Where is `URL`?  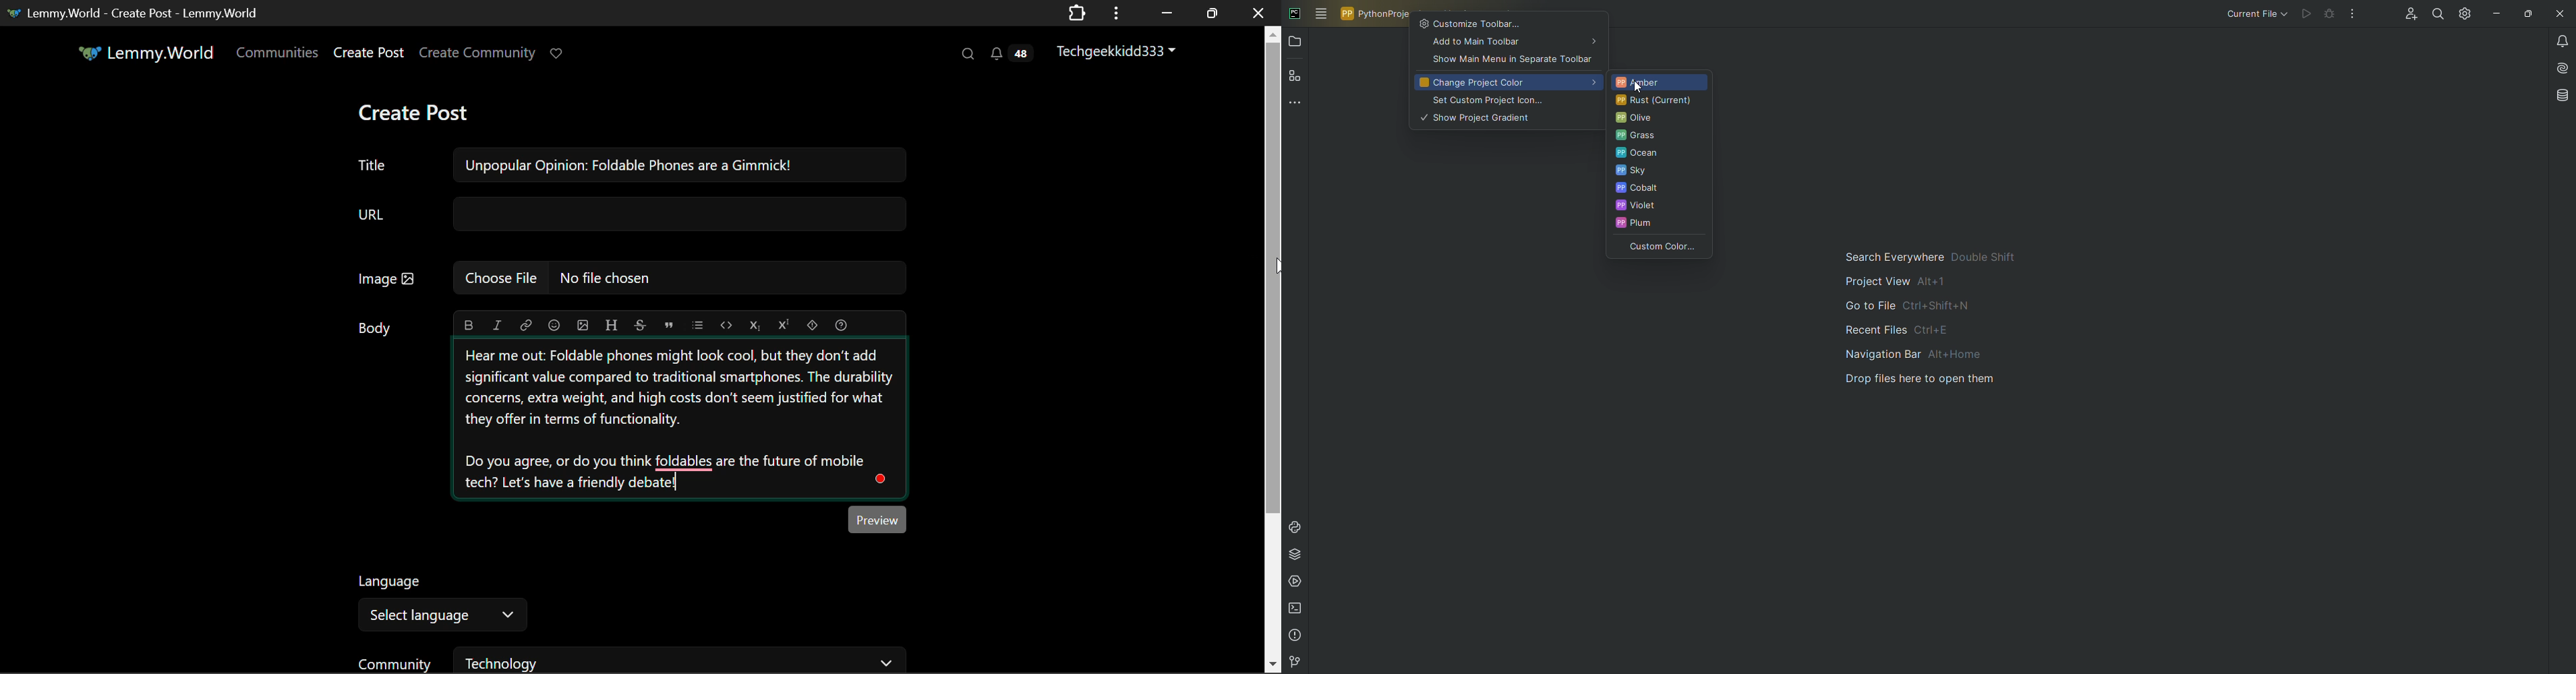
URL is located at coordinates (630, 215).